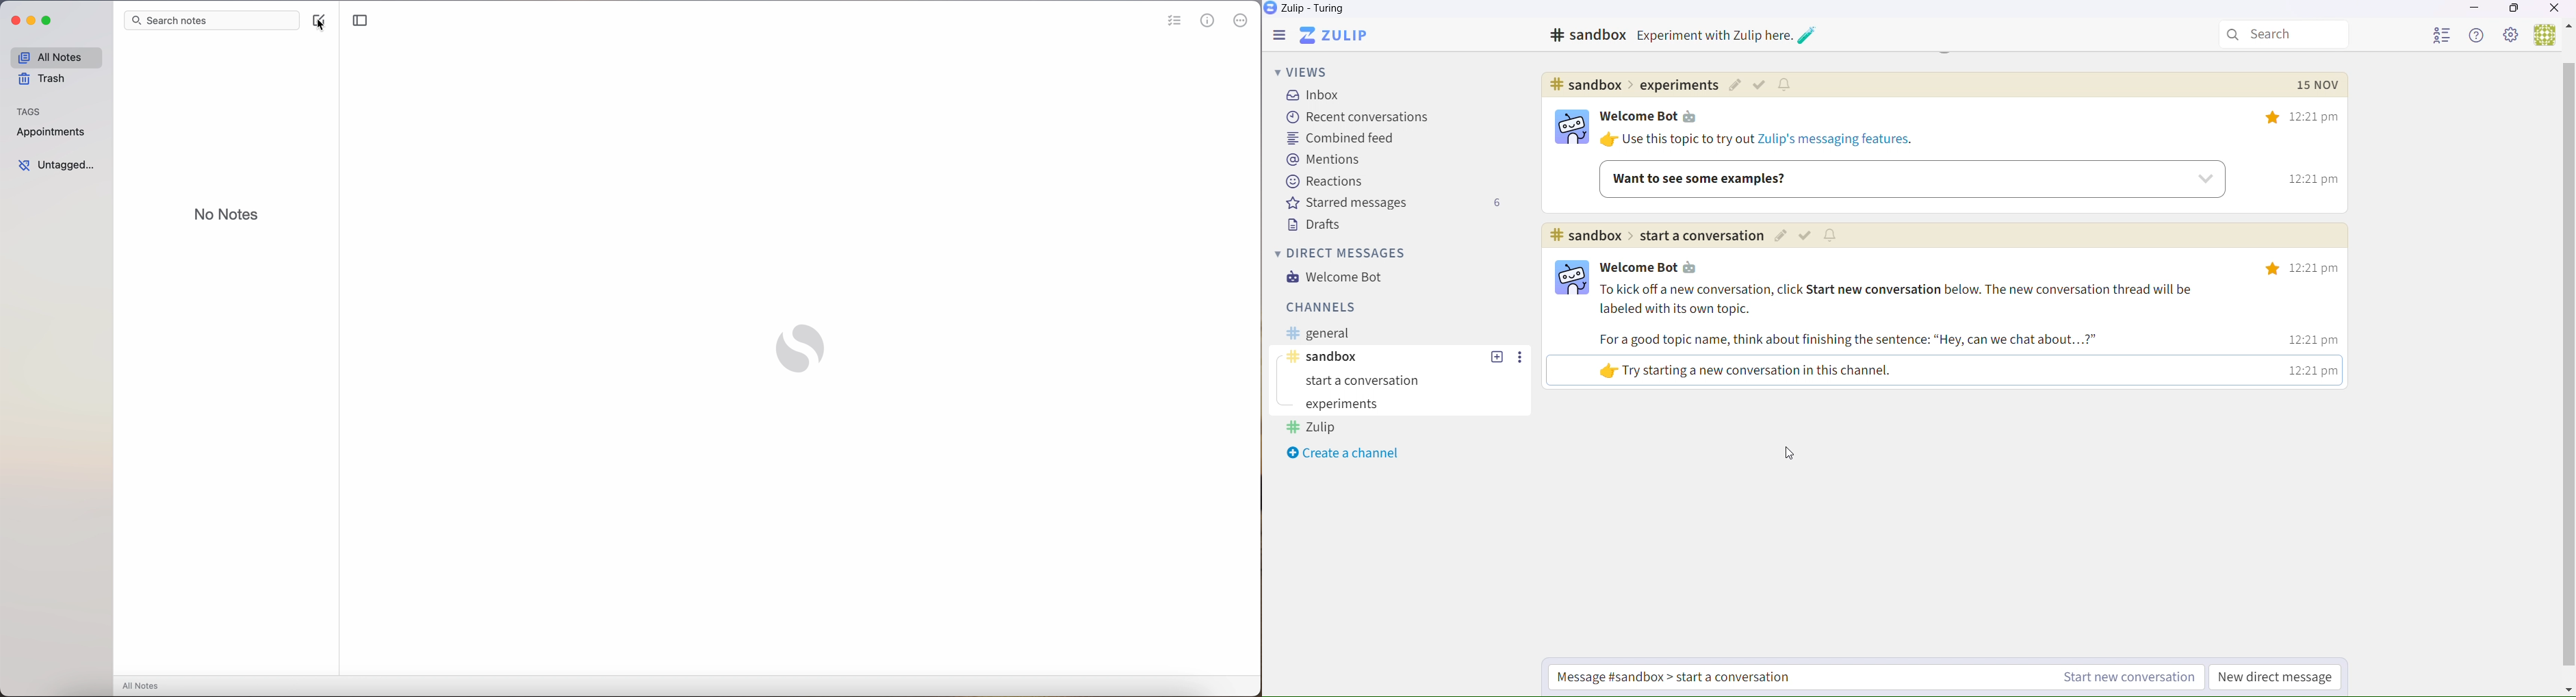 The image size is (2576, 700). Describe the element at coordinates (52, 130) in the screenshot. I see `appointments tag` at that location.